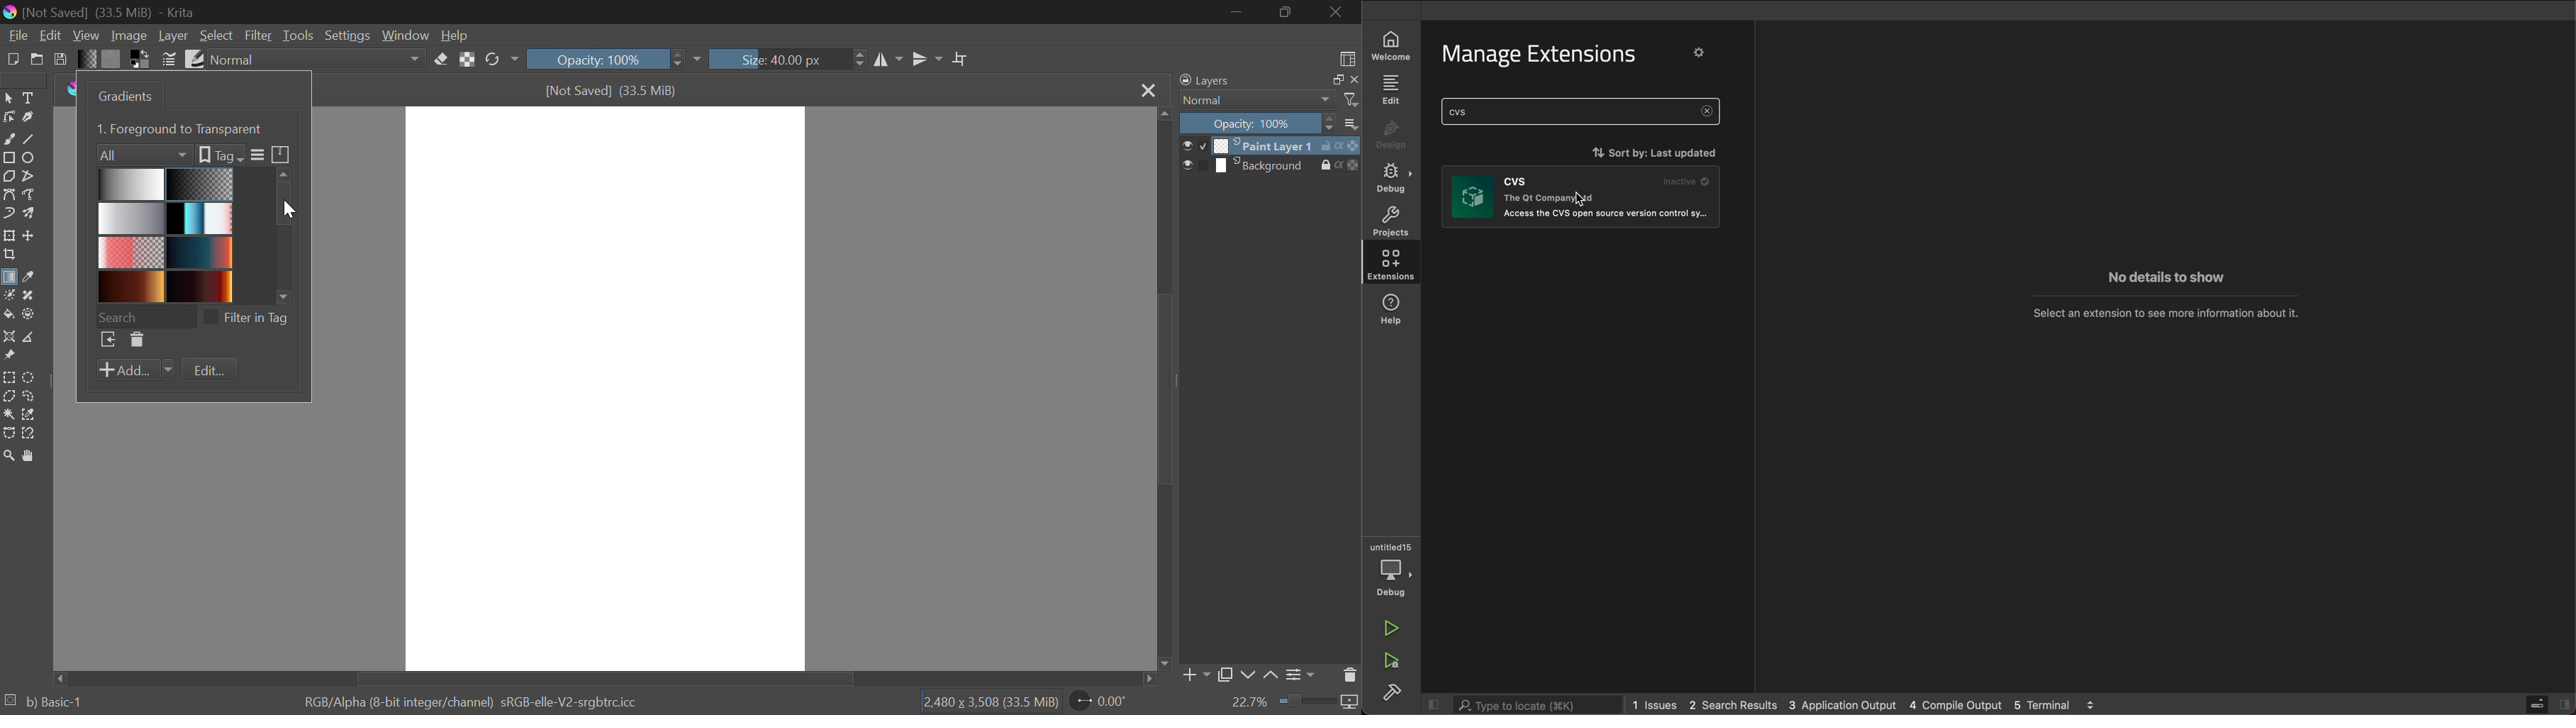 The height and width of the screenshot is (728, 2576). I want to click on Delete, so click(135, 340).